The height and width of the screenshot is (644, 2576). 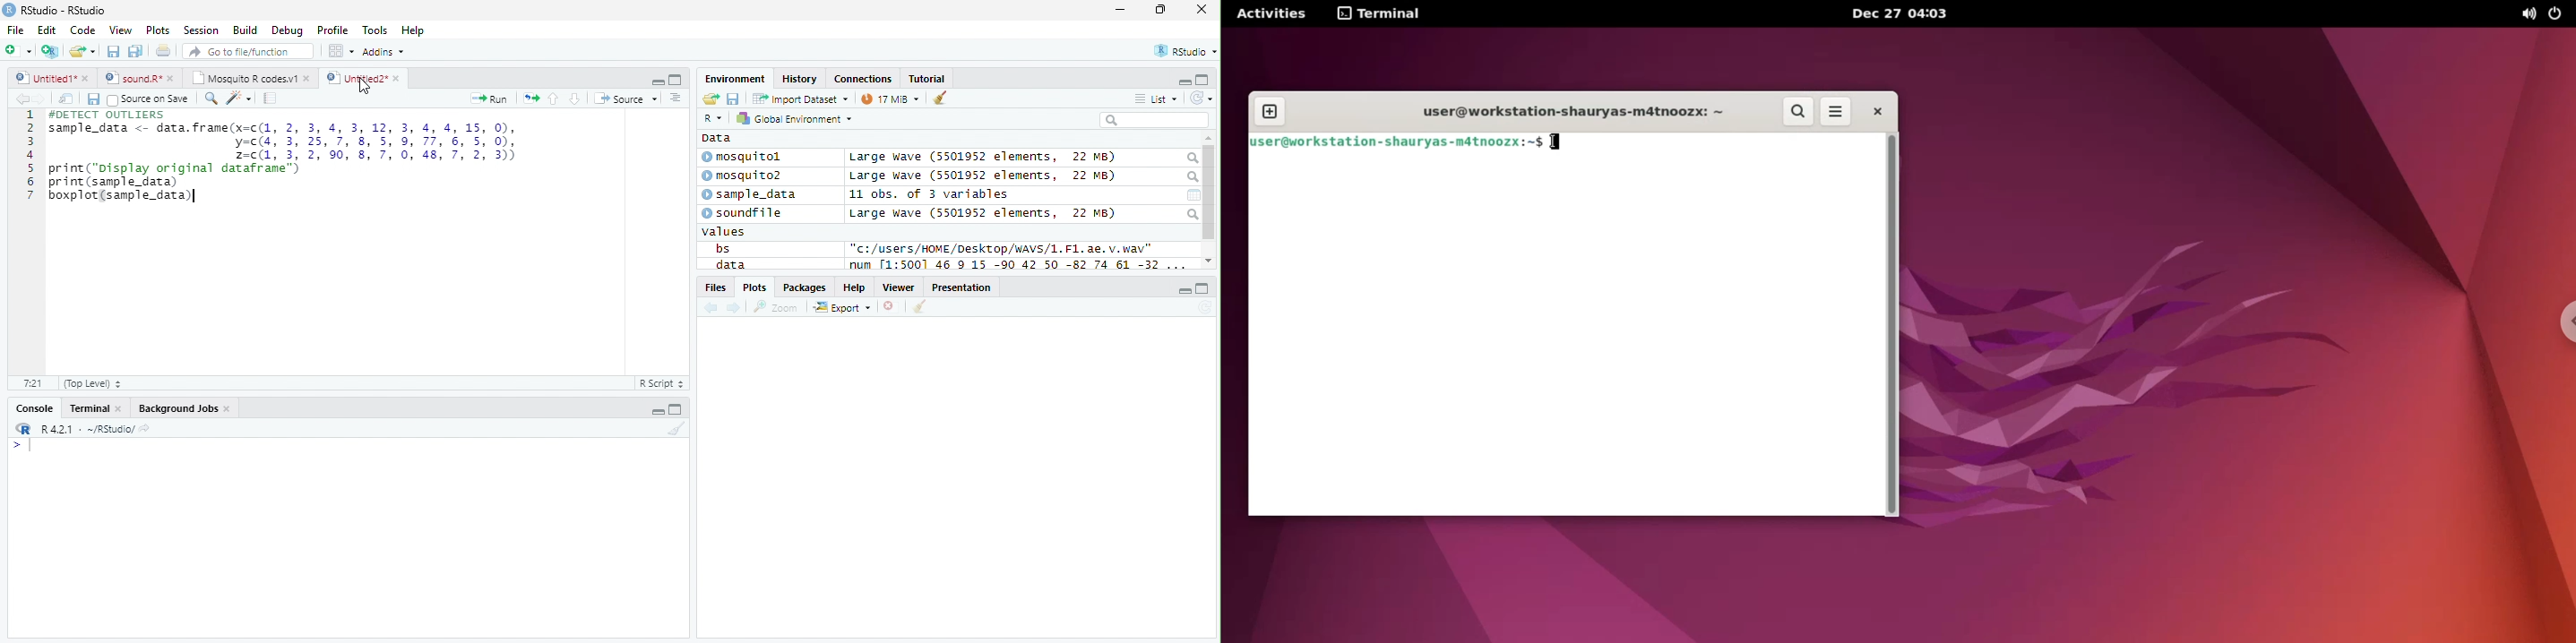 What do you see at coordinates (899, 287) in the screenshot?
I see `Viewer` at bounding box center [899, 287].